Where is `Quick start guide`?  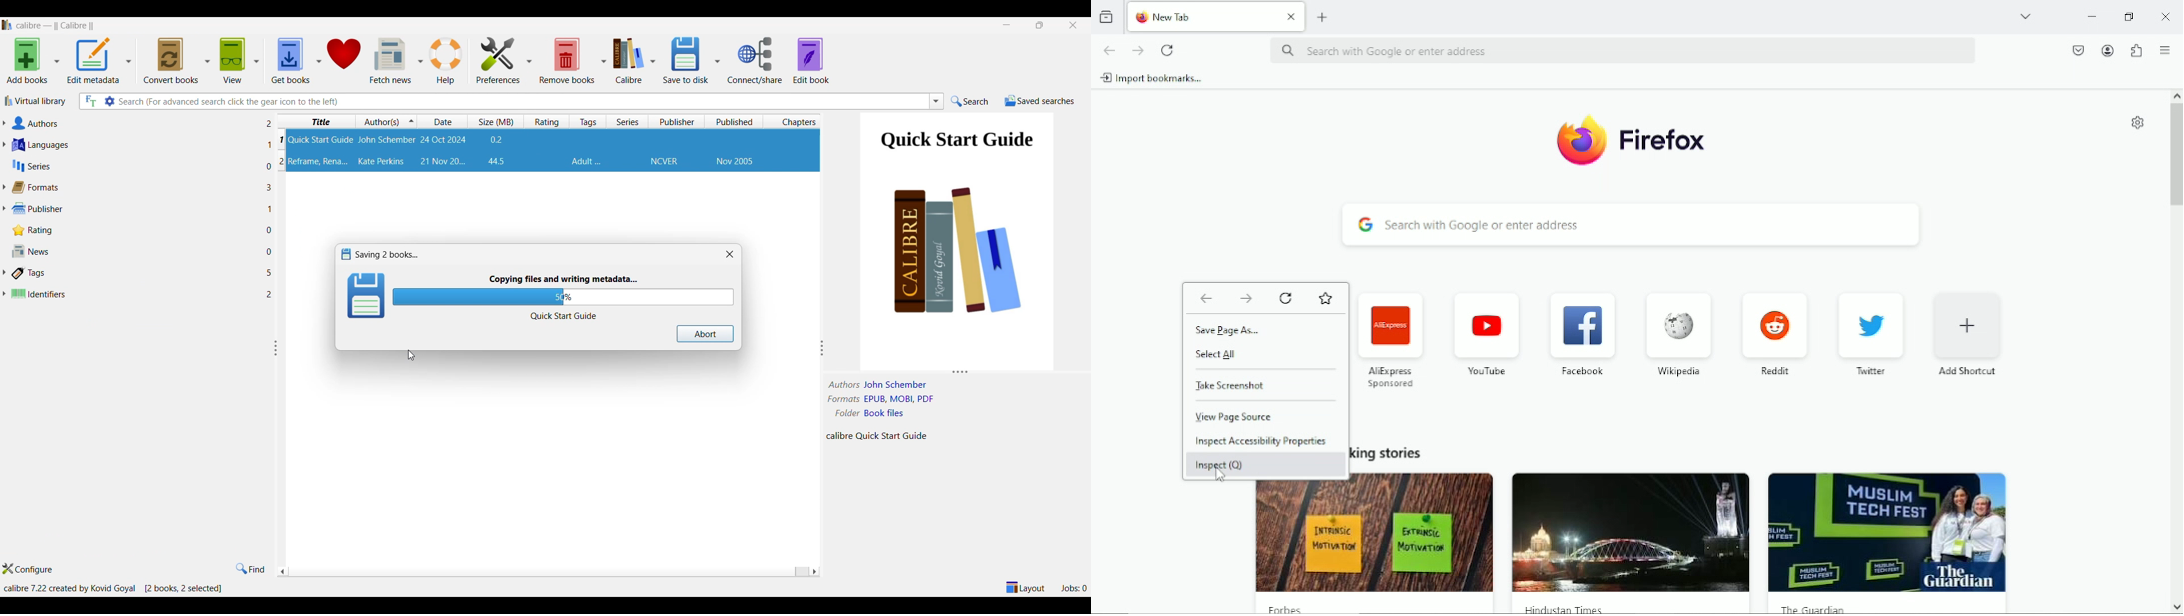
Quick start guide is located at coordinates (564, 316).